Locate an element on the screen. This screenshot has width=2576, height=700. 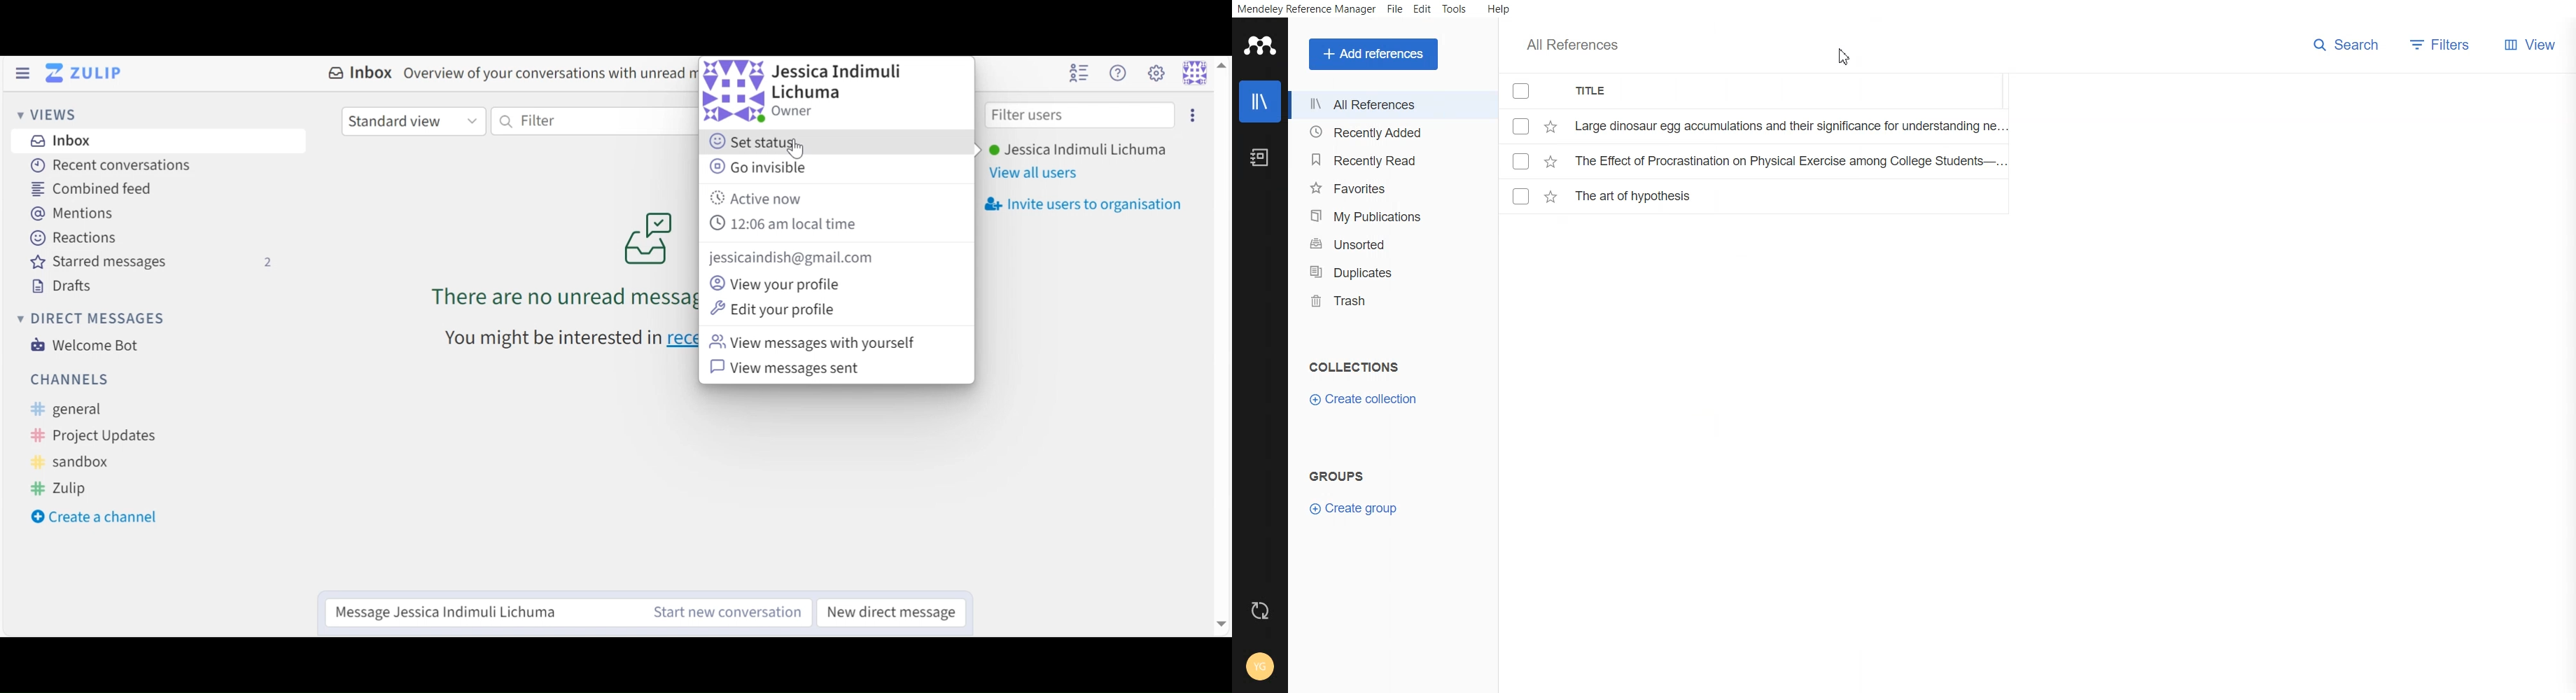
All References is located at coordinates (1380, 106).